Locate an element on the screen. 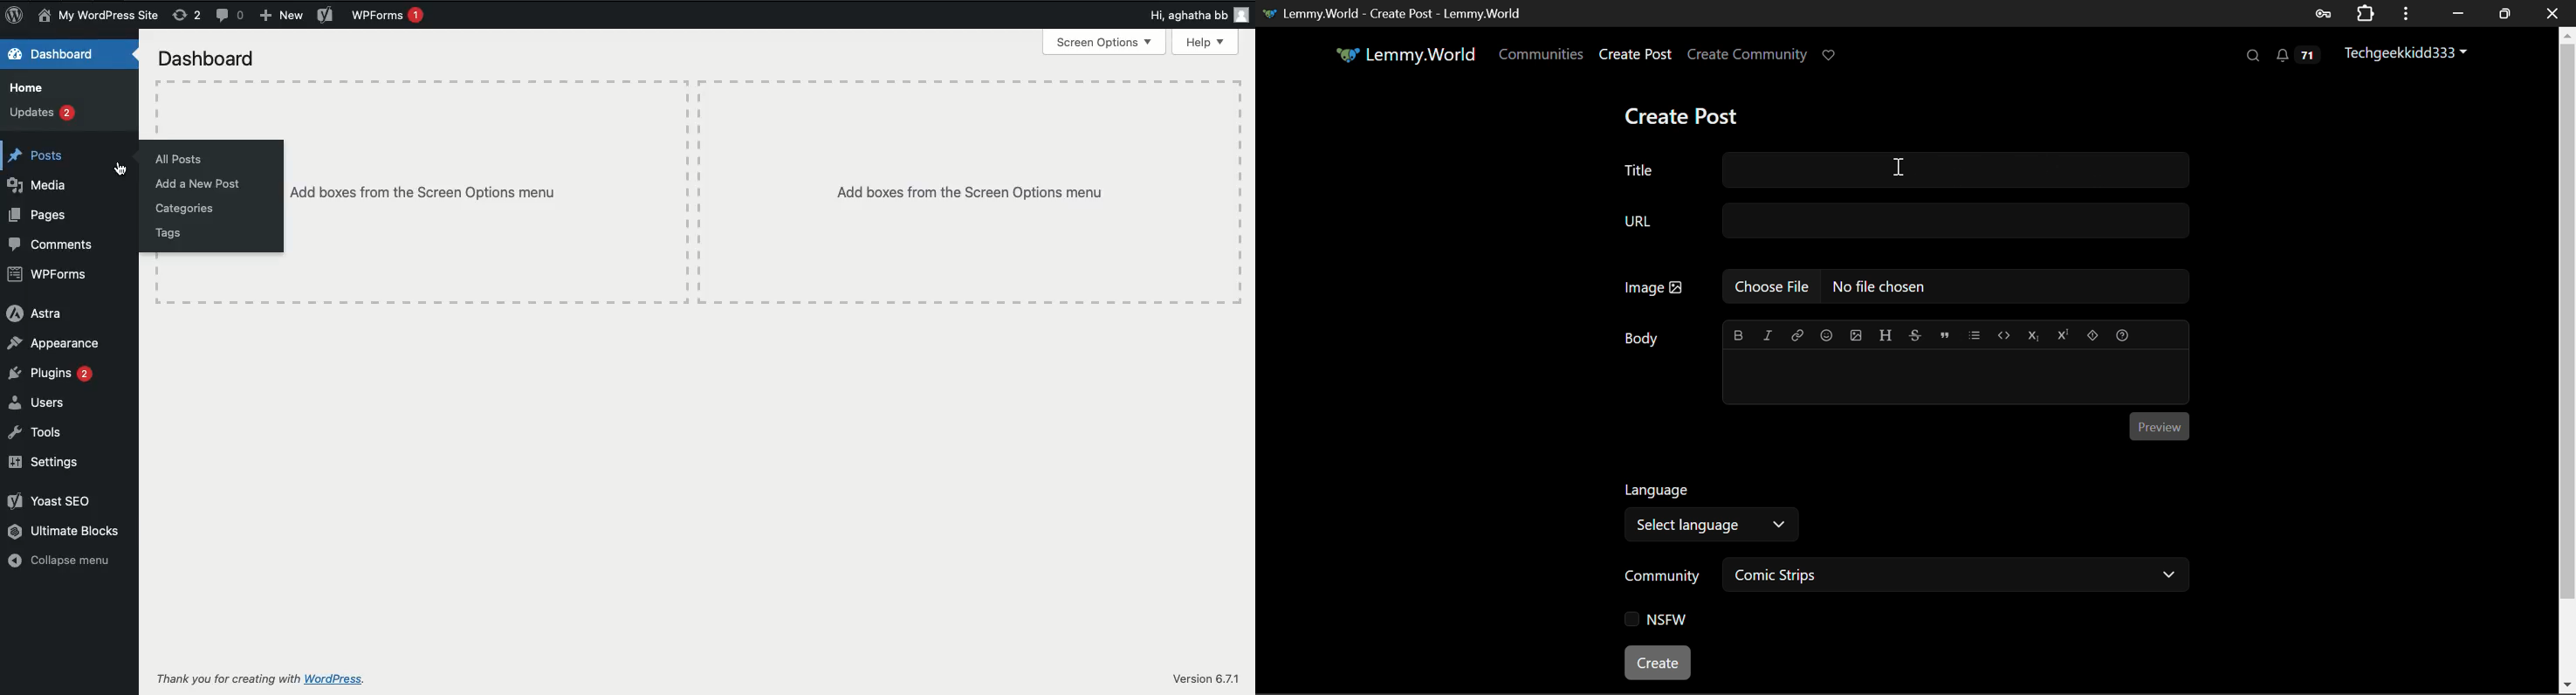  Pages is located at coordinates (39, 215).